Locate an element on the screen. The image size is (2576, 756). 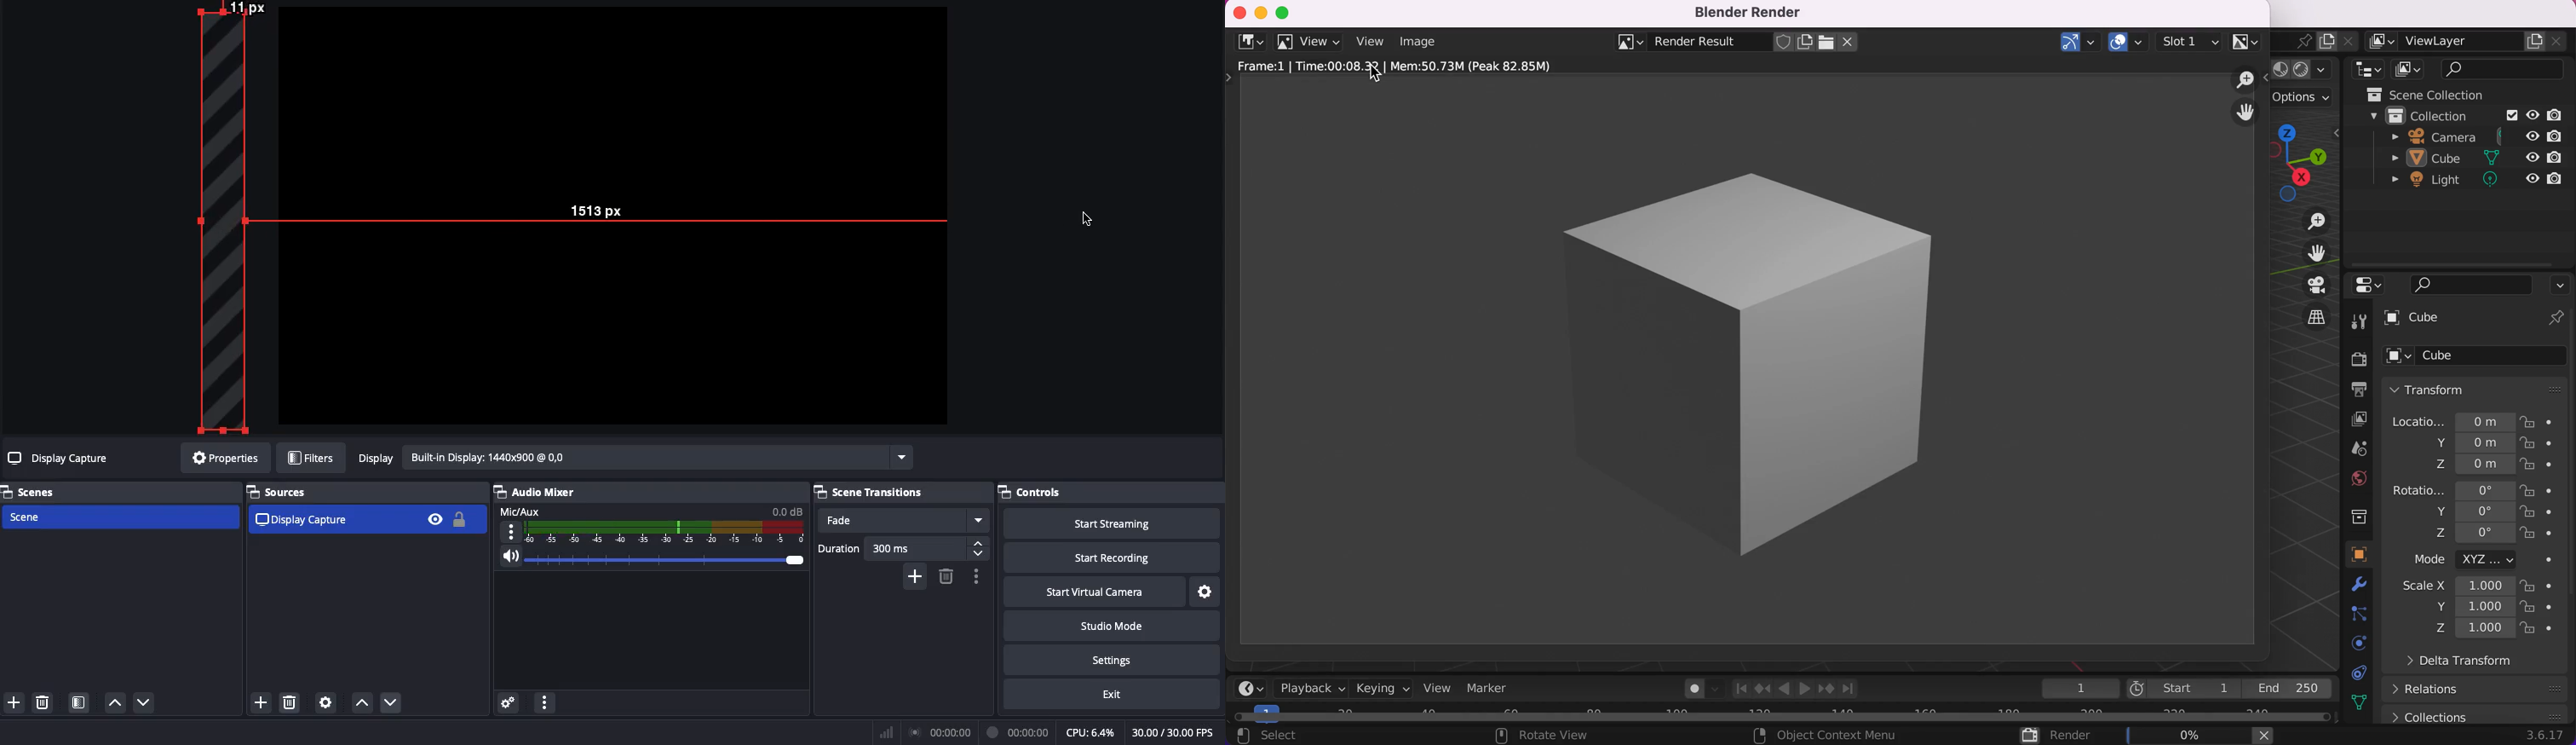
More is located at coordinates (543, 705).